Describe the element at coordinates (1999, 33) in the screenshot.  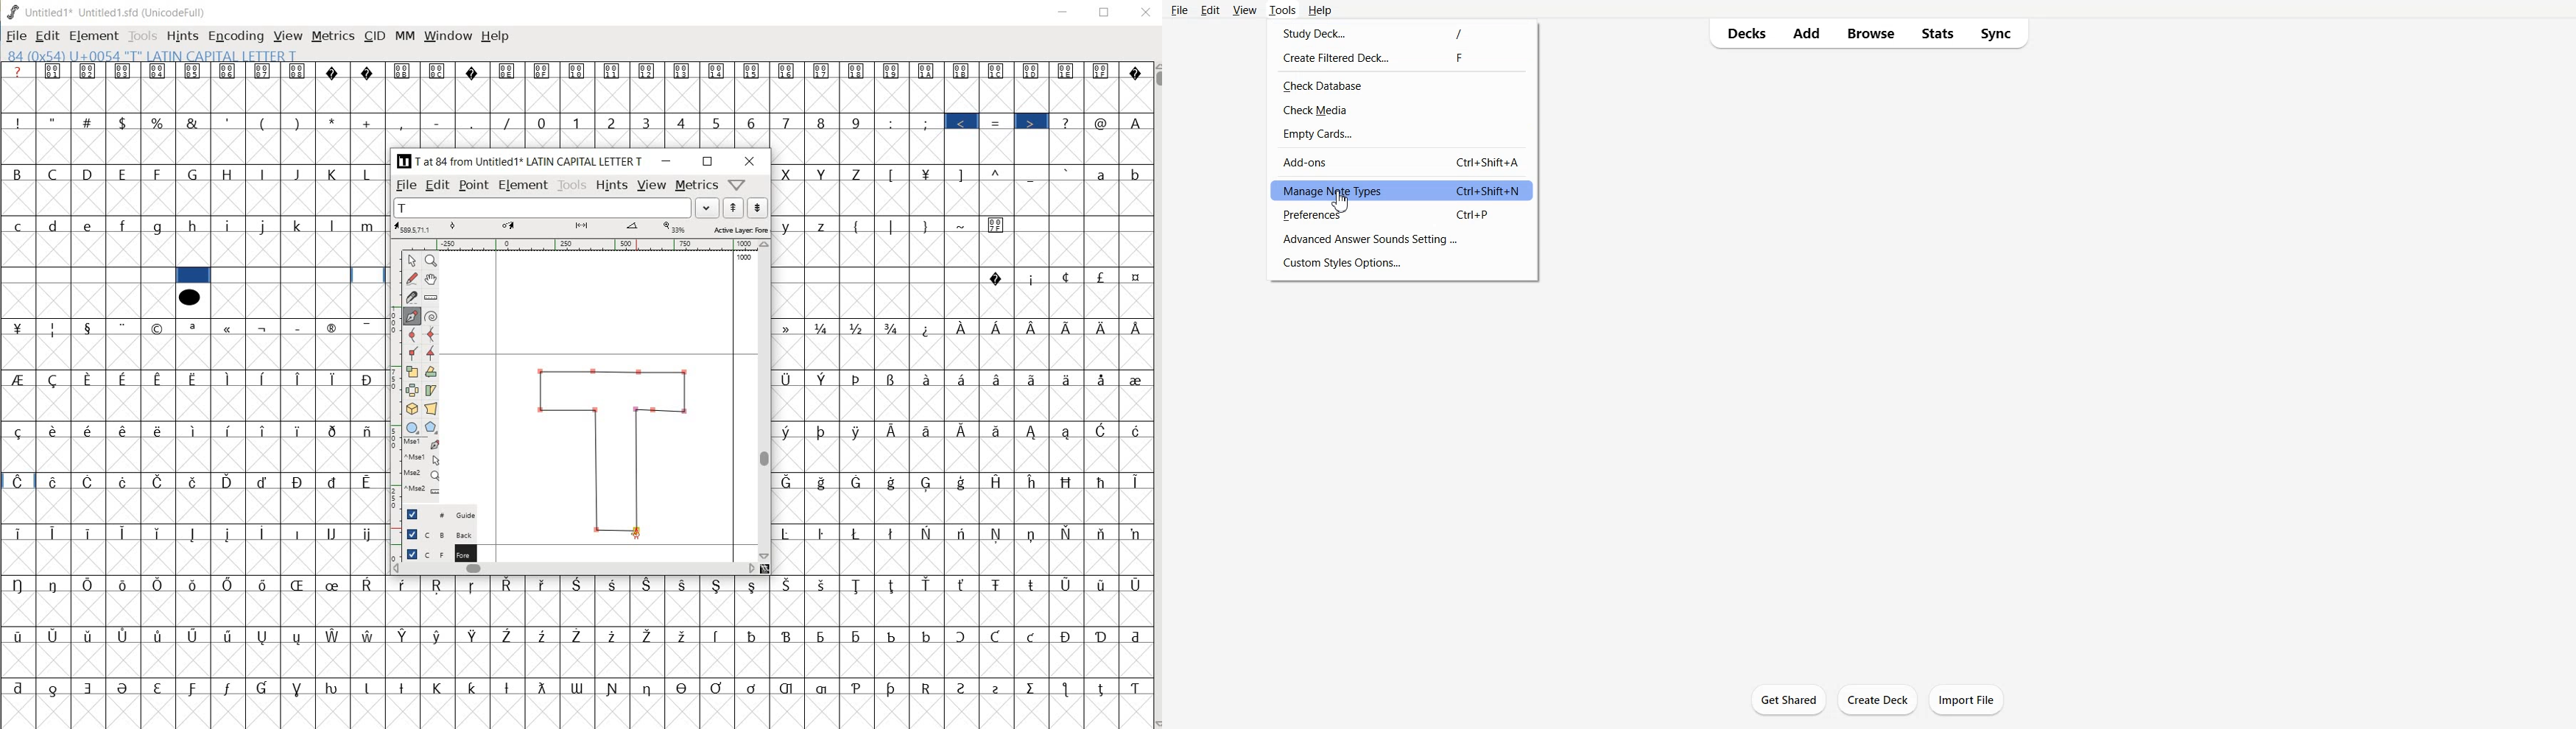
I see `Sync` at that location.